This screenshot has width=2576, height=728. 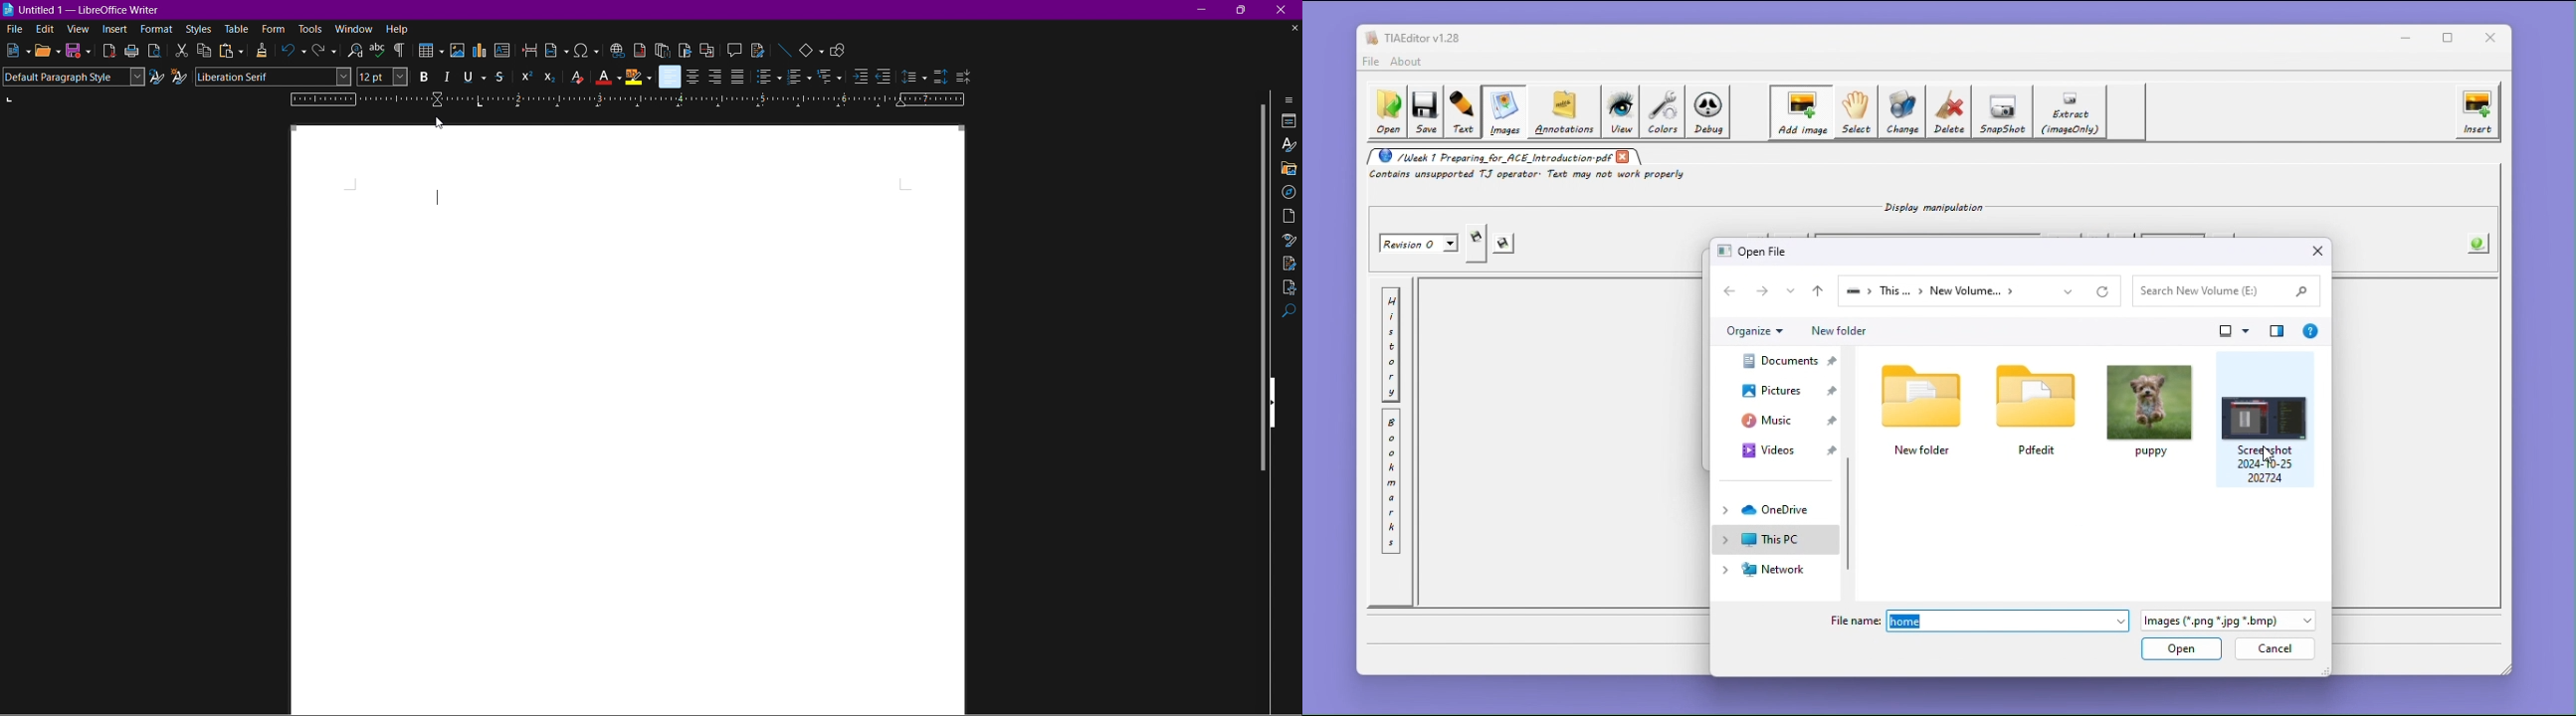 I want to click on Gallery, so click(x=1289, y=168).